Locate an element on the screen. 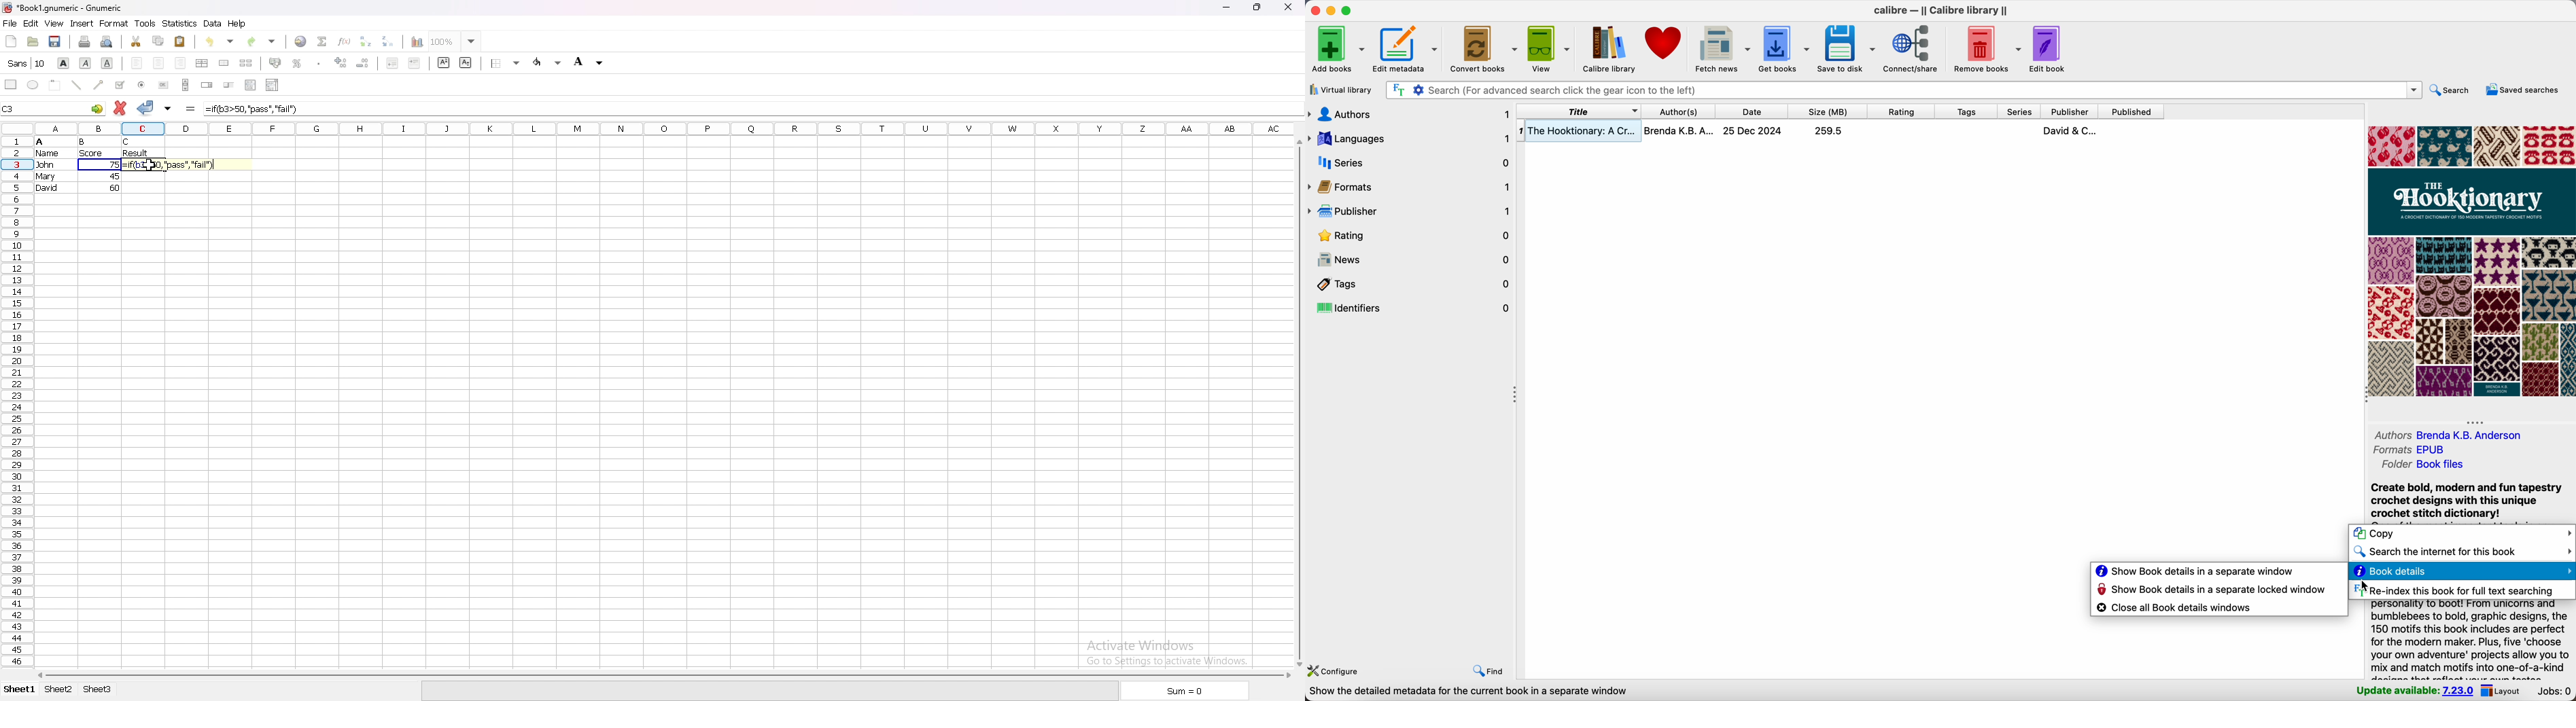 This screenshot has height=728, width=2576. show book details in a separate locked window is located at coordinates (2212, 591).